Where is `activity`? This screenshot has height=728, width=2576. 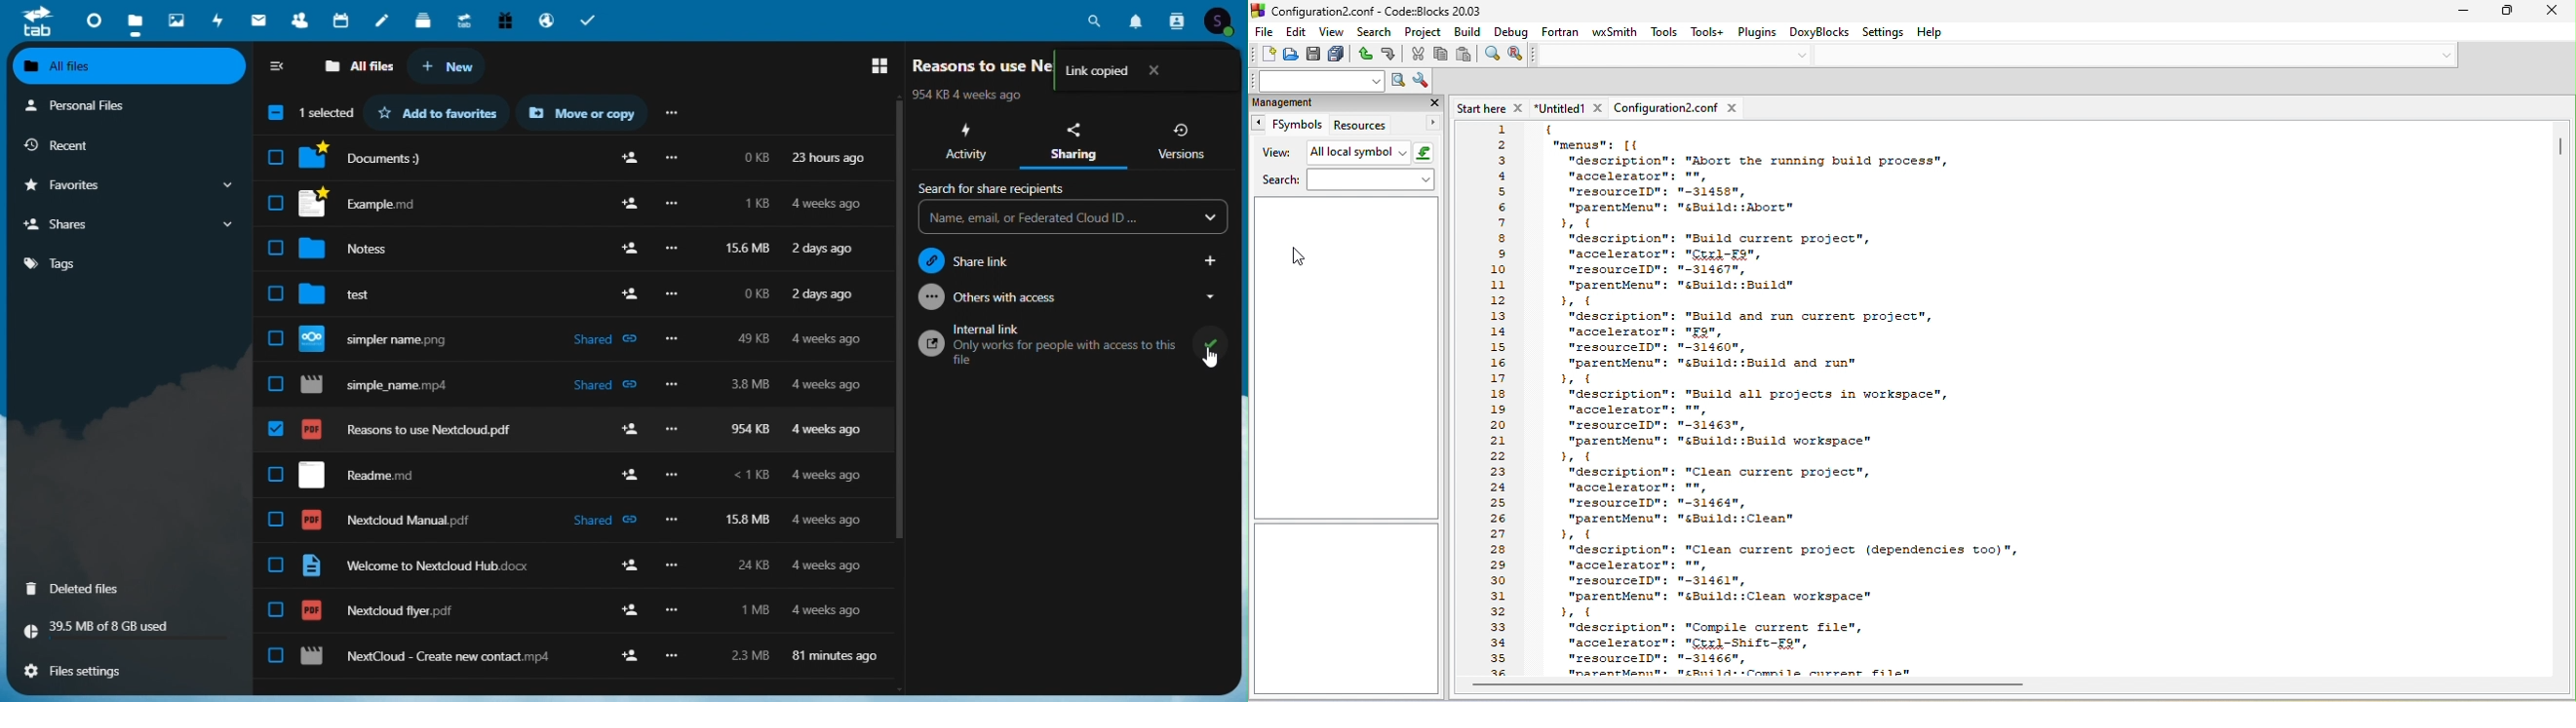
activity is located at coordinates (962, 143).